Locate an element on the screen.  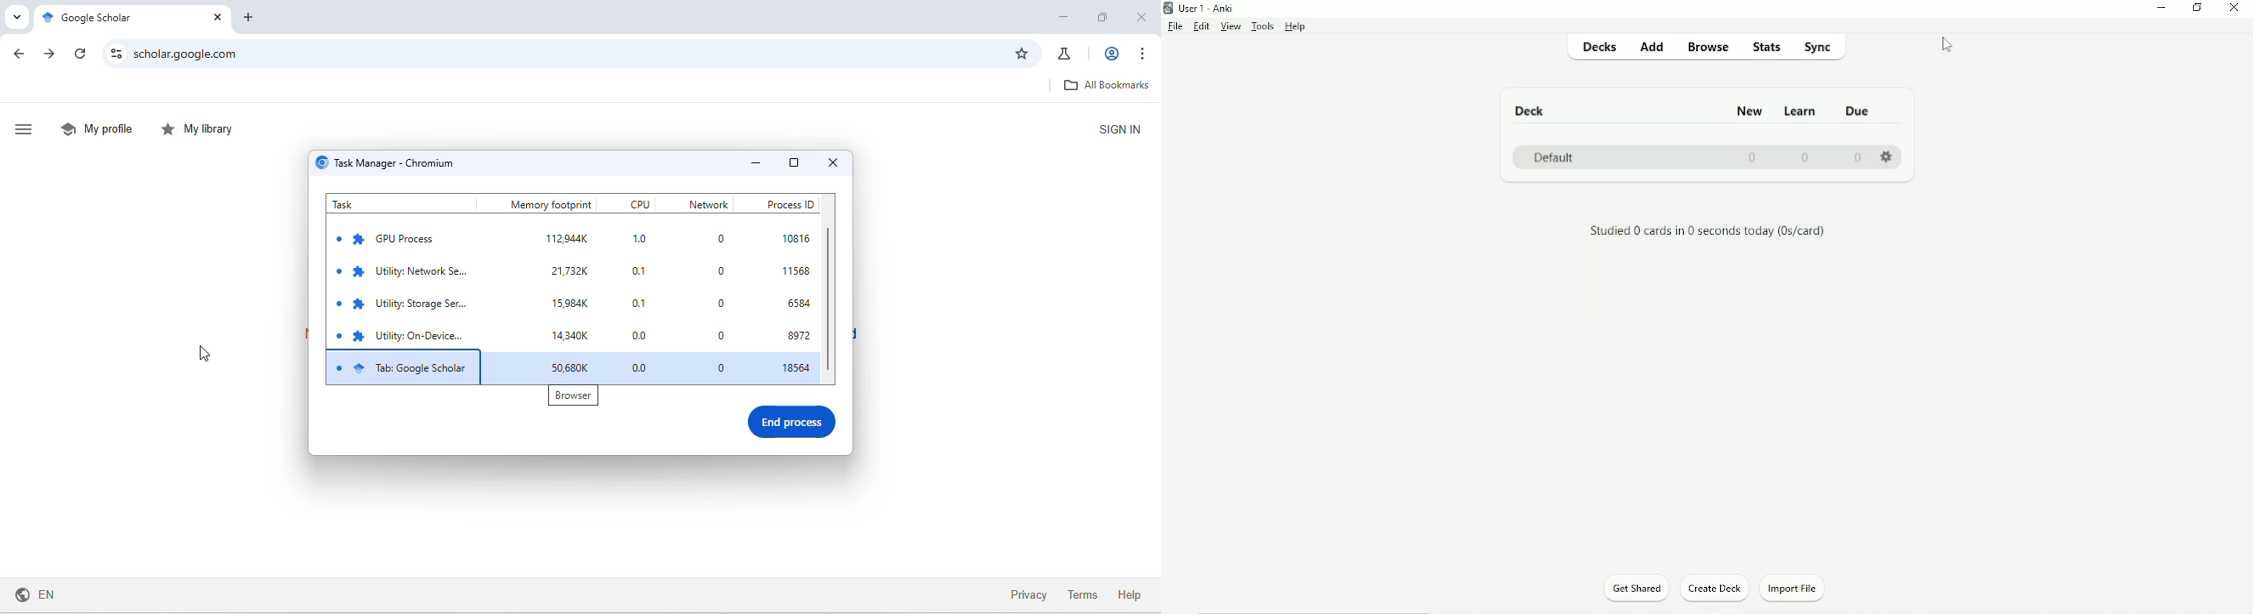
GPU process is located at coordinates (388, 239).